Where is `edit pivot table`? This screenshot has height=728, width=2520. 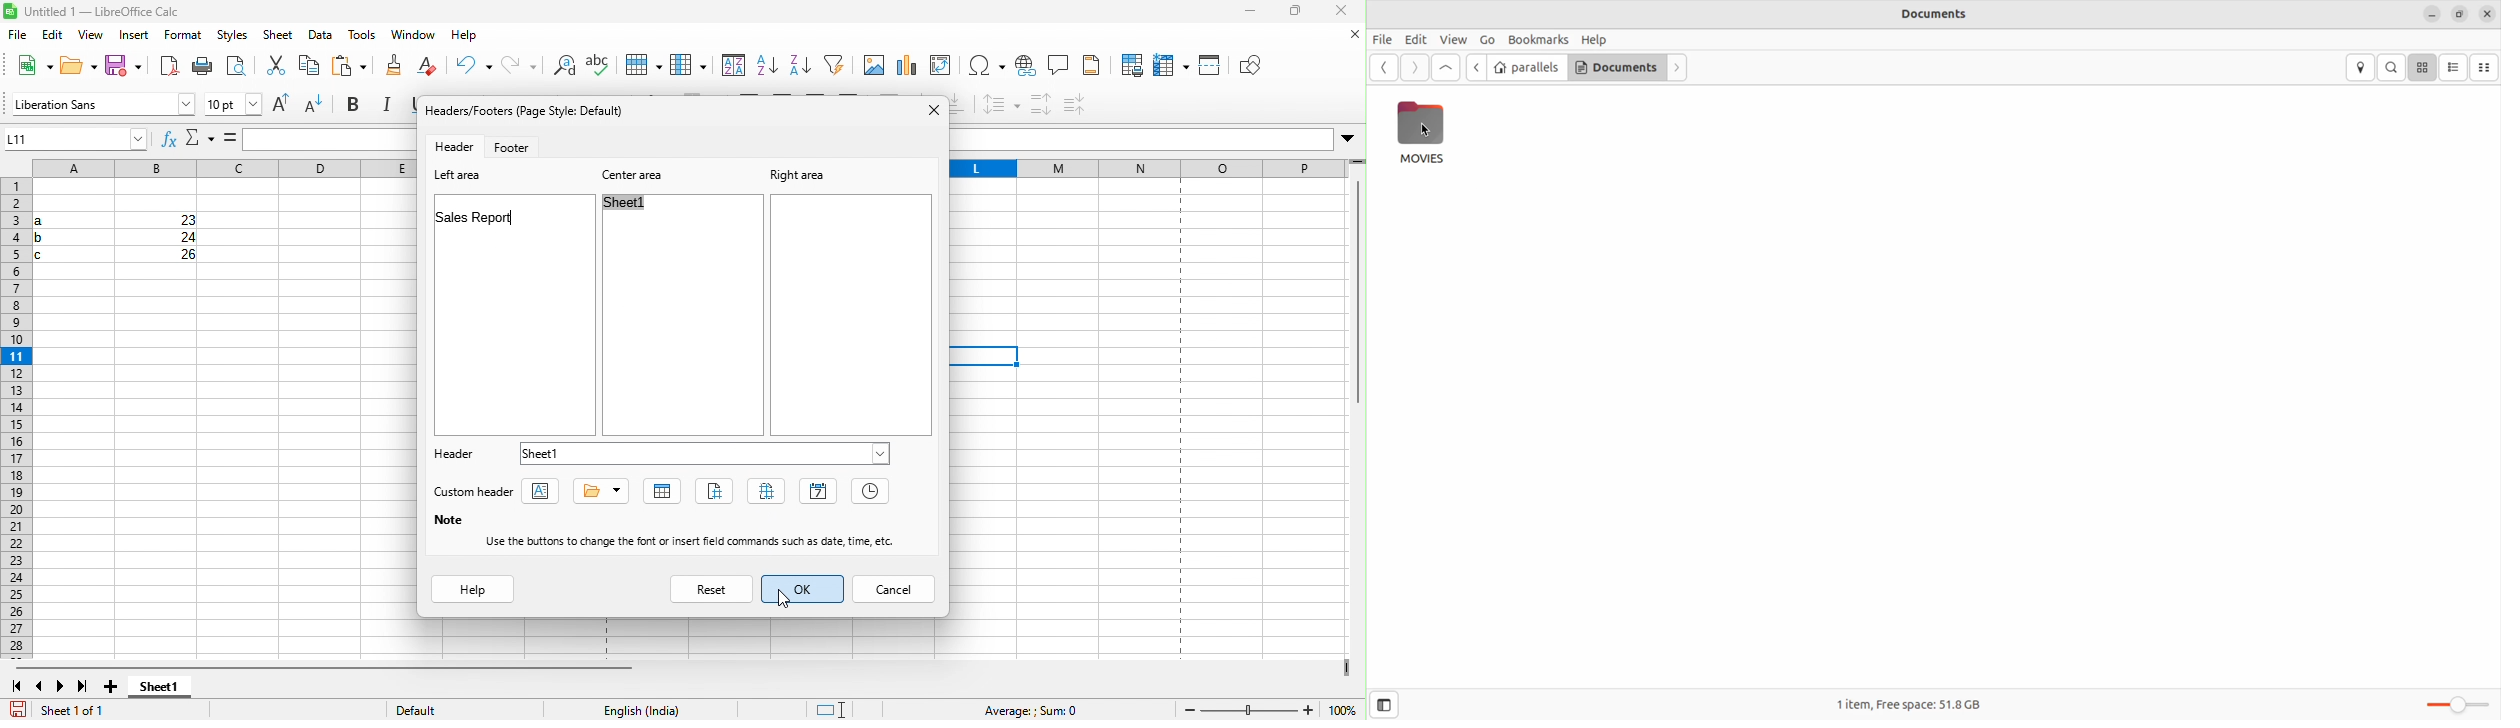
edit pivot table is located at coordinates (946, 66).